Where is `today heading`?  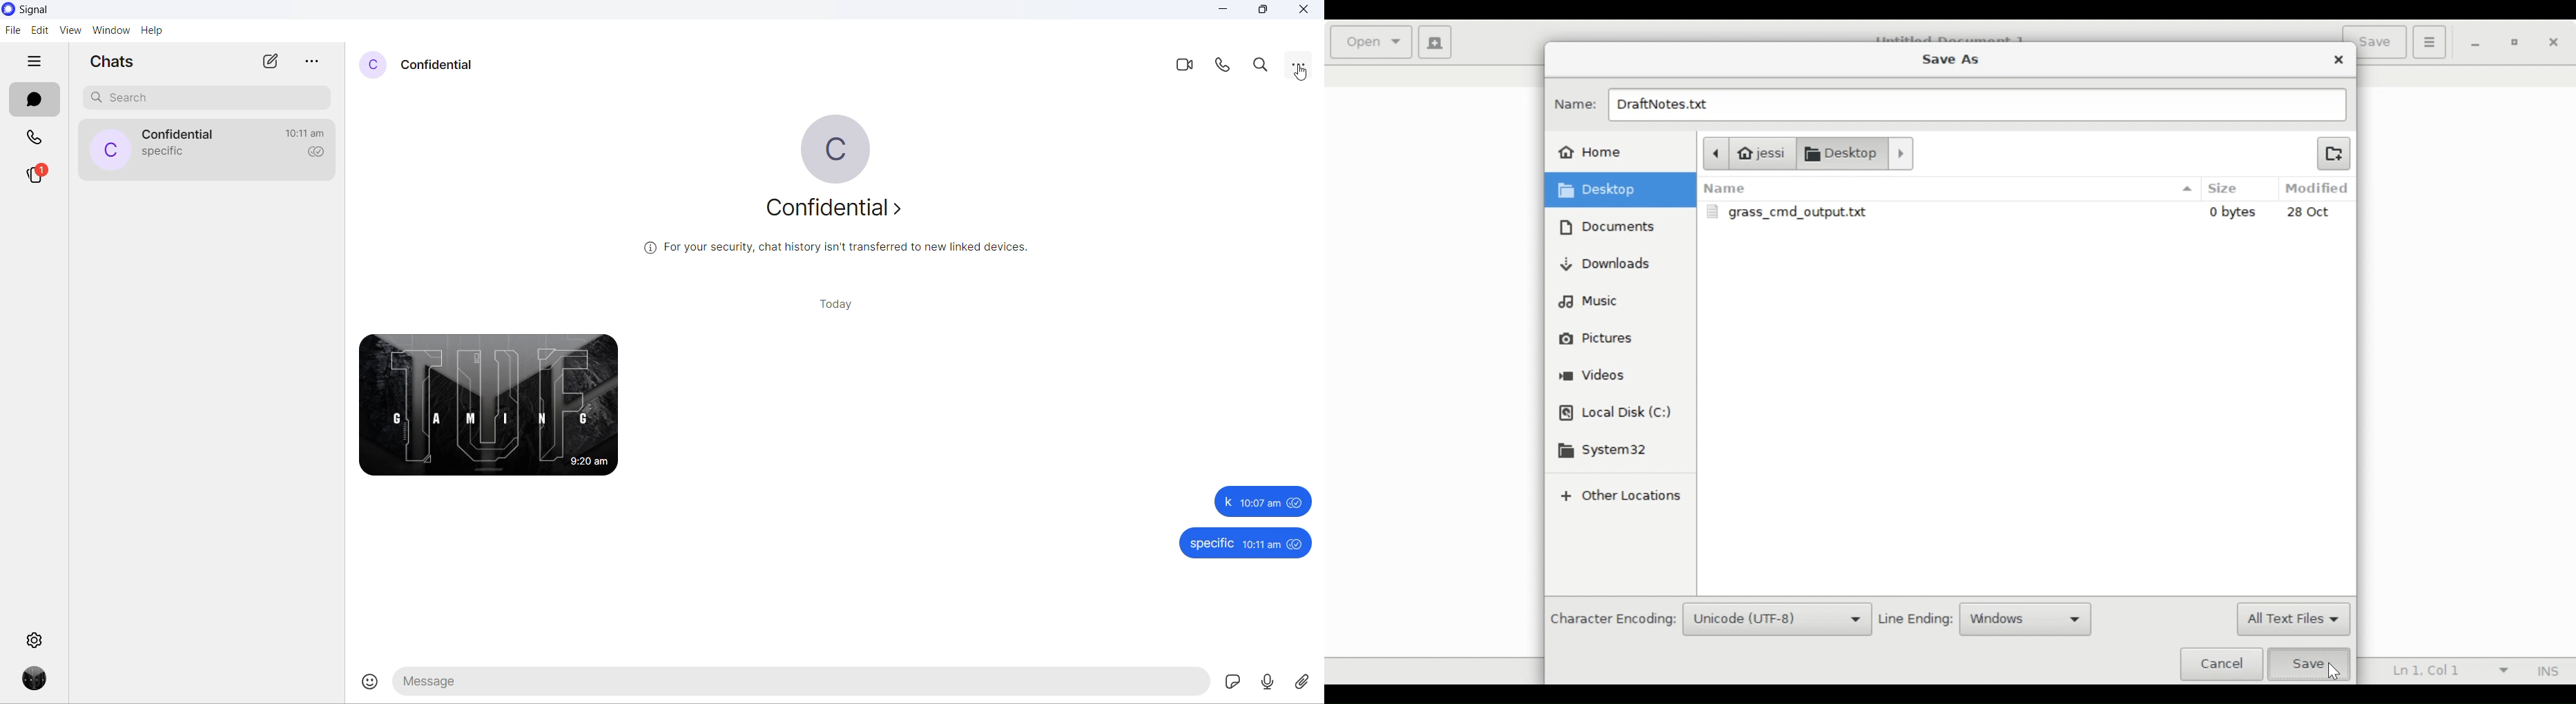 today heading is located at coordinates (835, 302).